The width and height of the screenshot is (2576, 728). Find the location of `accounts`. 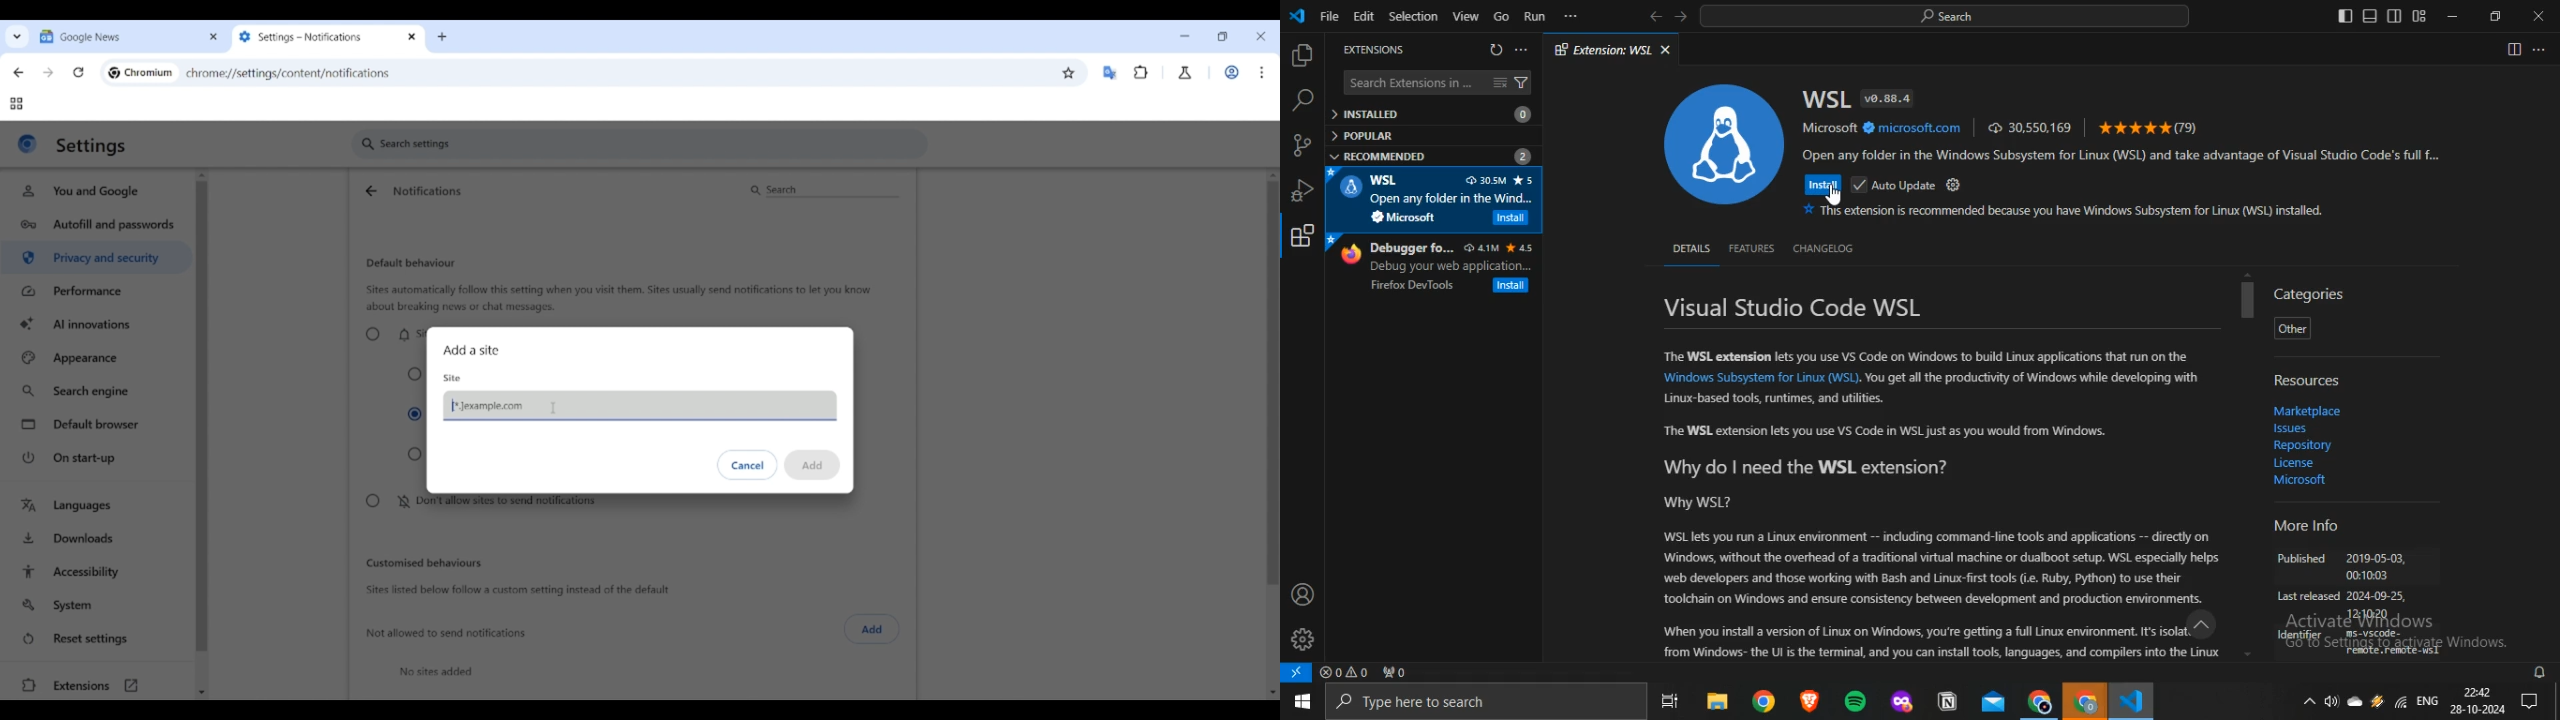

accounts is located at coordinates (1303, 594).